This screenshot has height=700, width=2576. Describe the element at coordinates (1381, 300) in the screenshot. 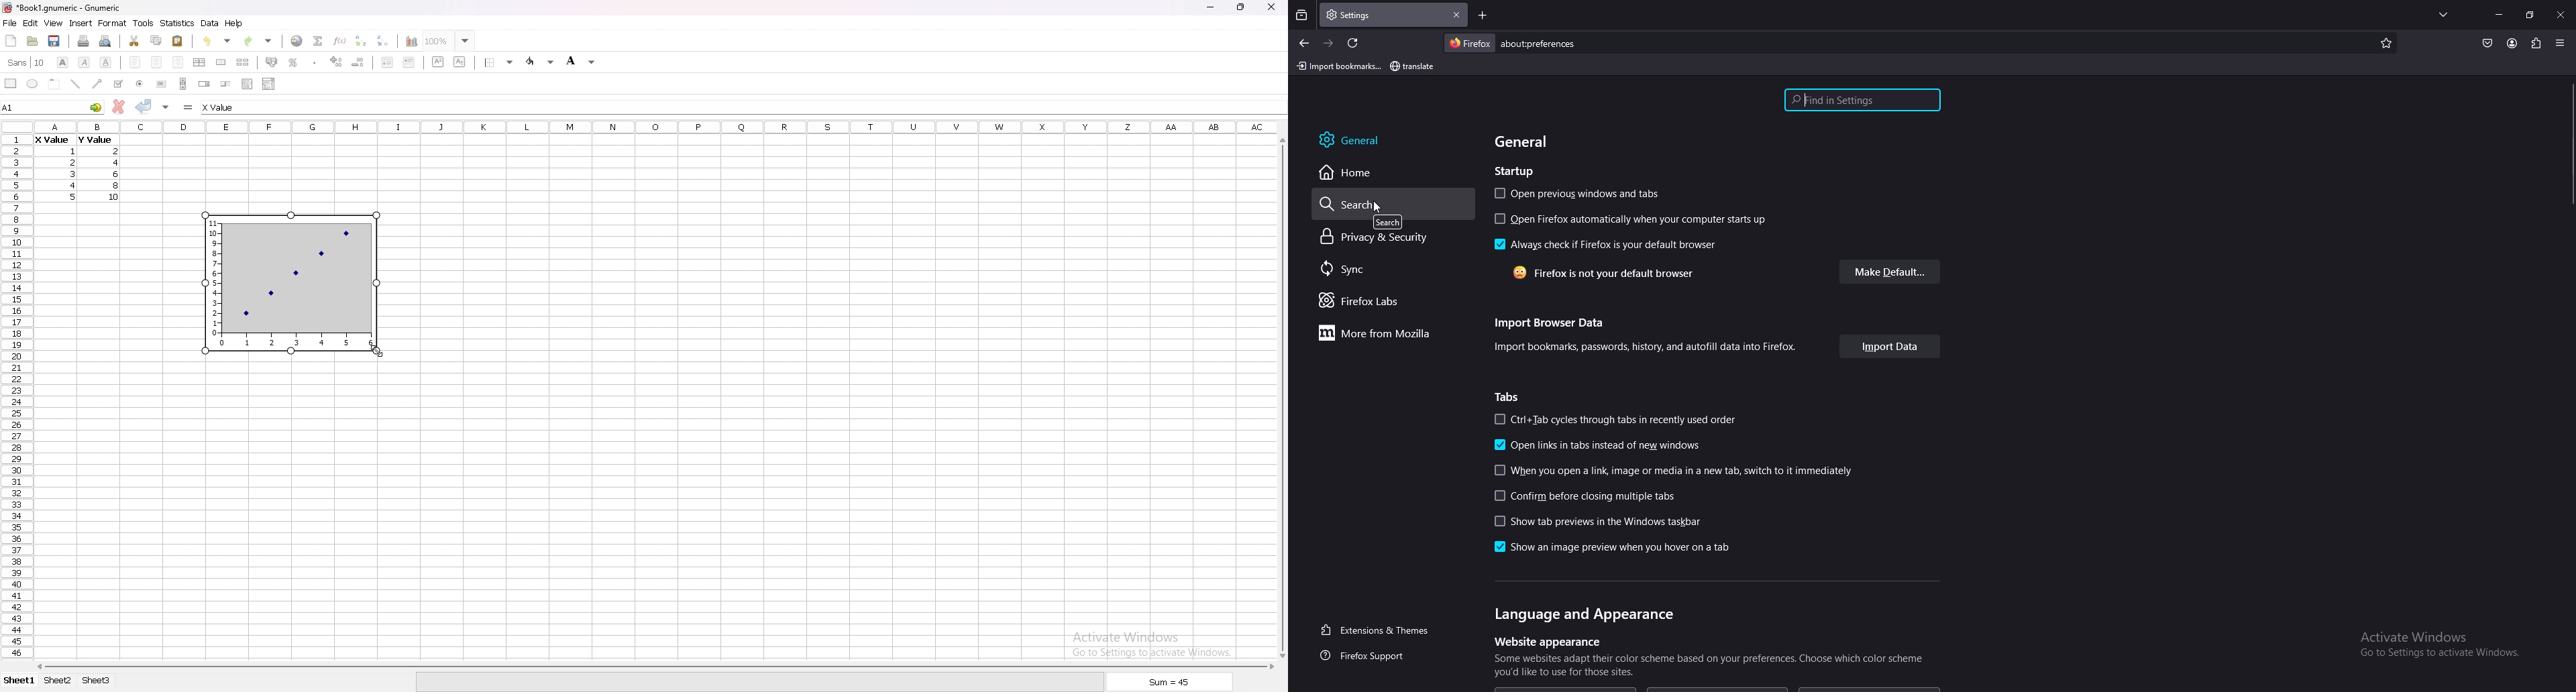

I see `firefox labs` at that location.